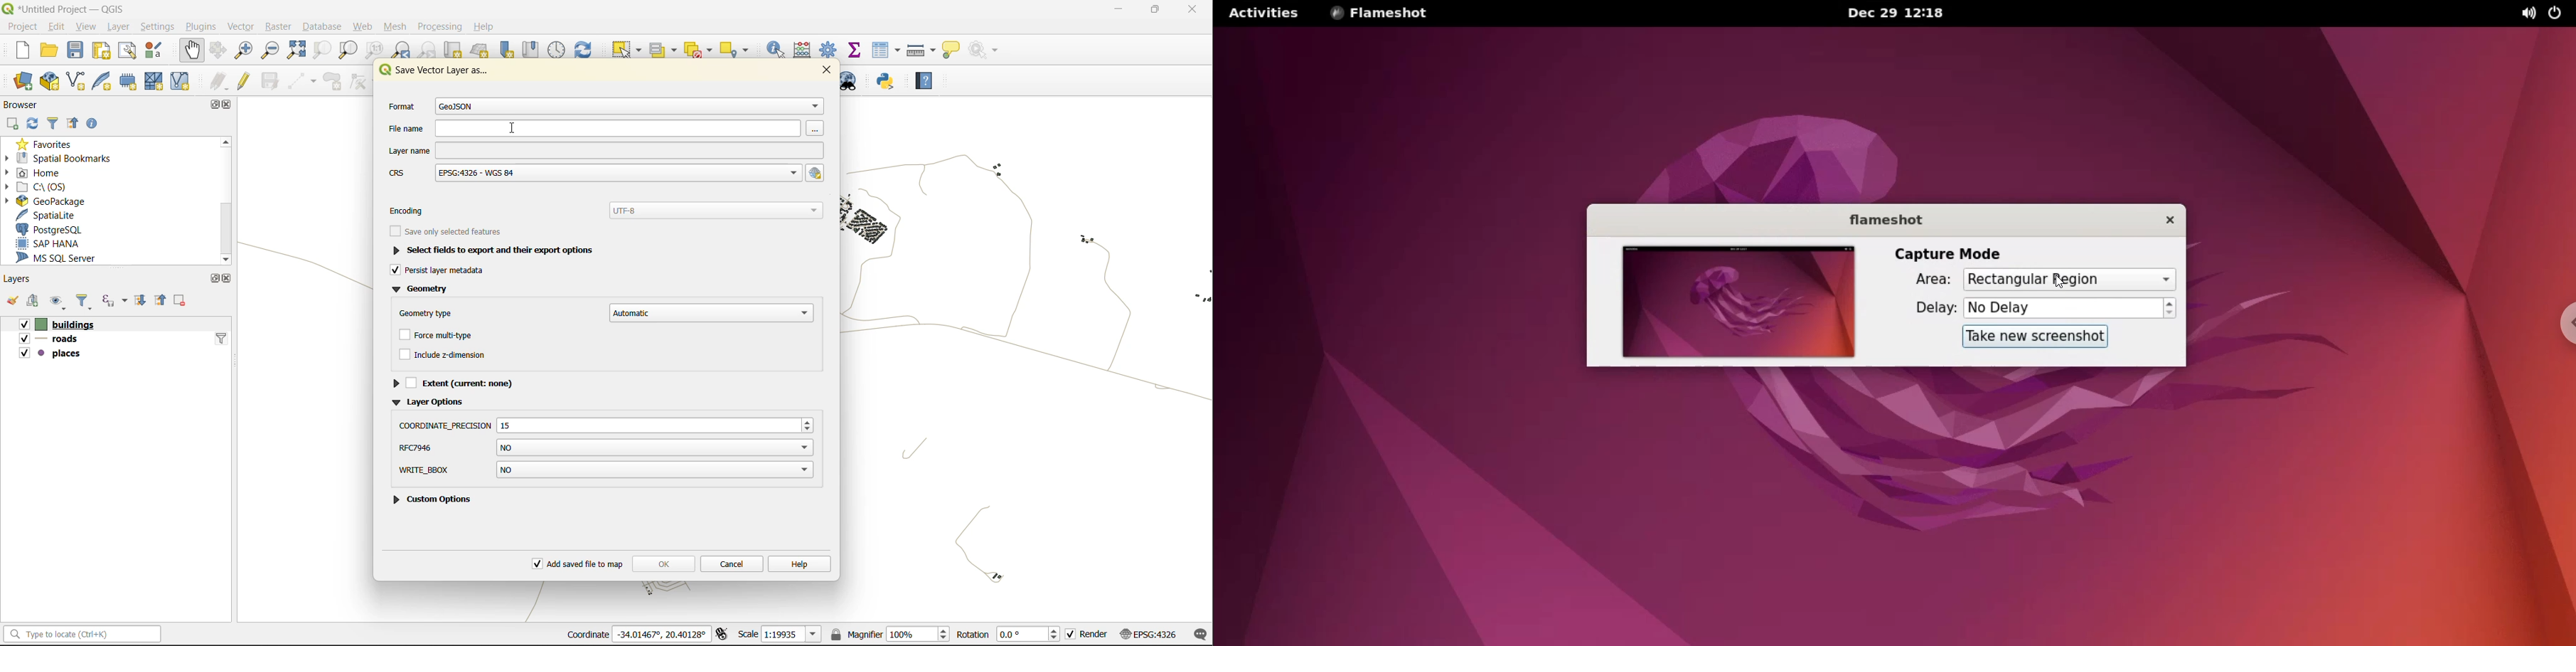  What do you see at coordinates (56, 302) in the screenshot?
I see `manage map` at bounding box center [56, 302].